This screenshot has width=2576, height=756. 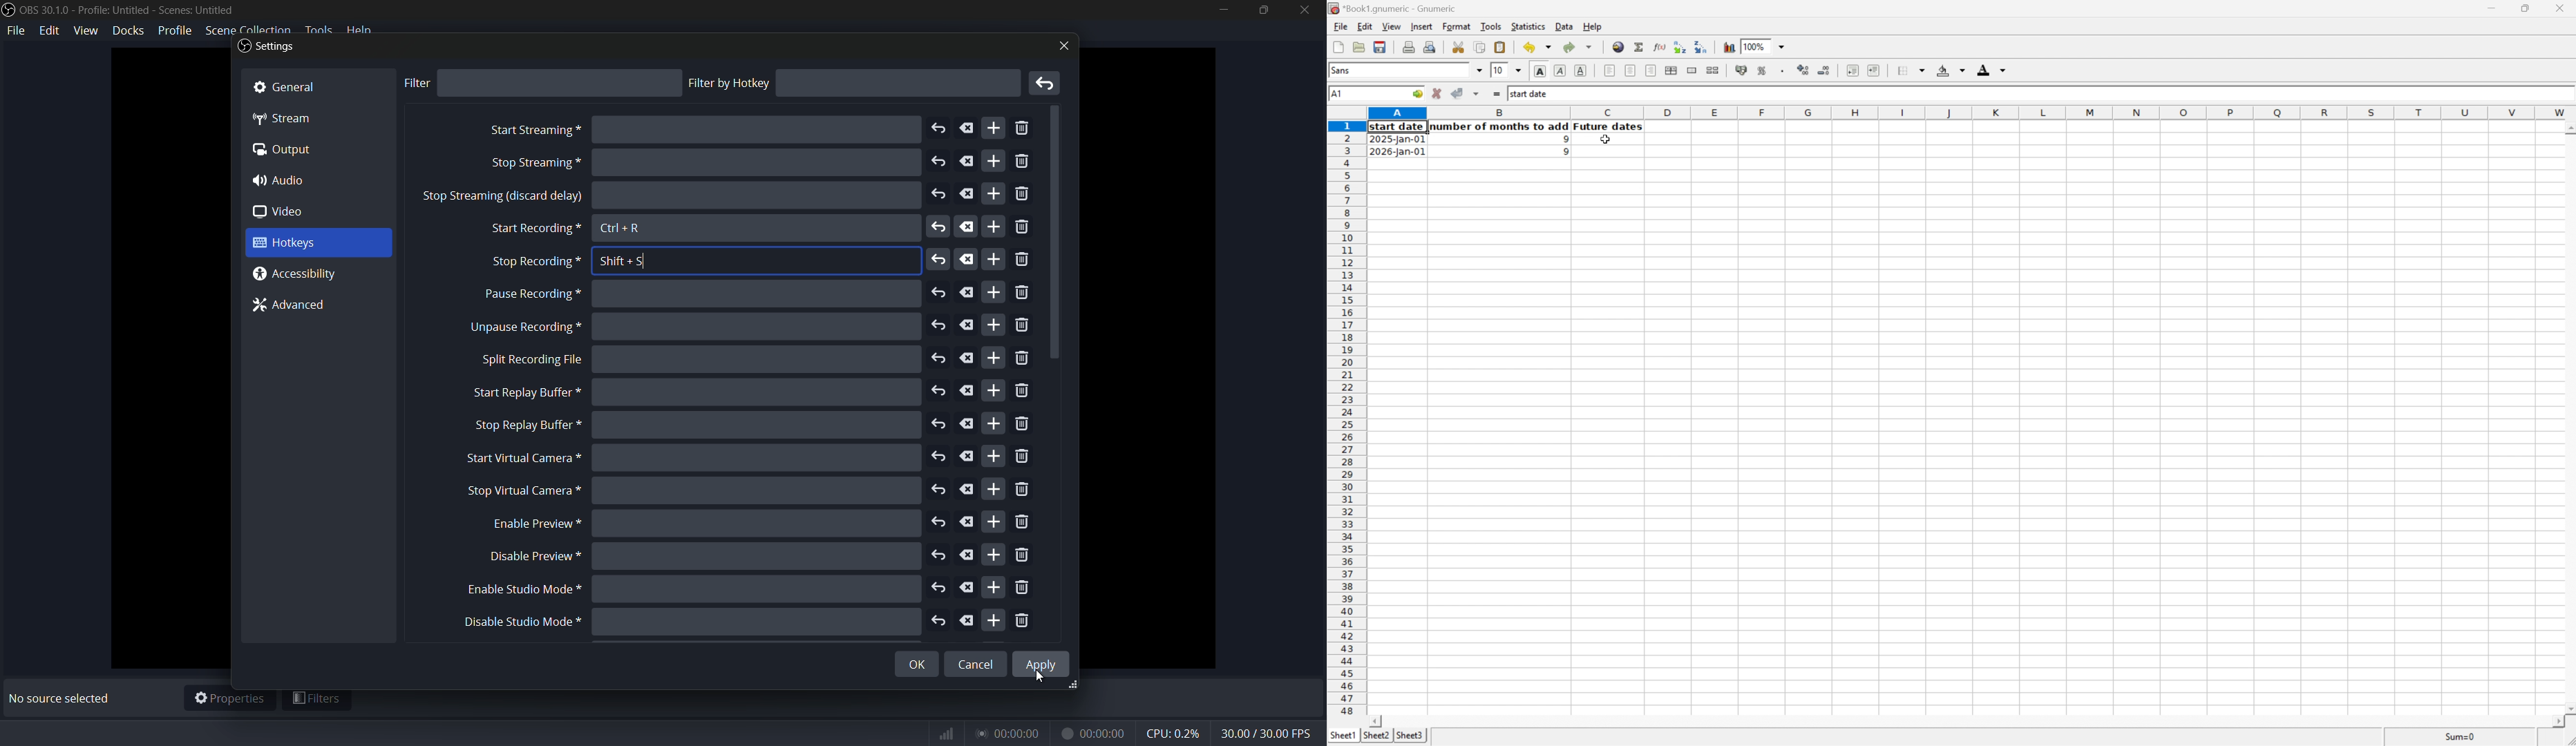 I want to click on start date, so click(x=1398, y=127).